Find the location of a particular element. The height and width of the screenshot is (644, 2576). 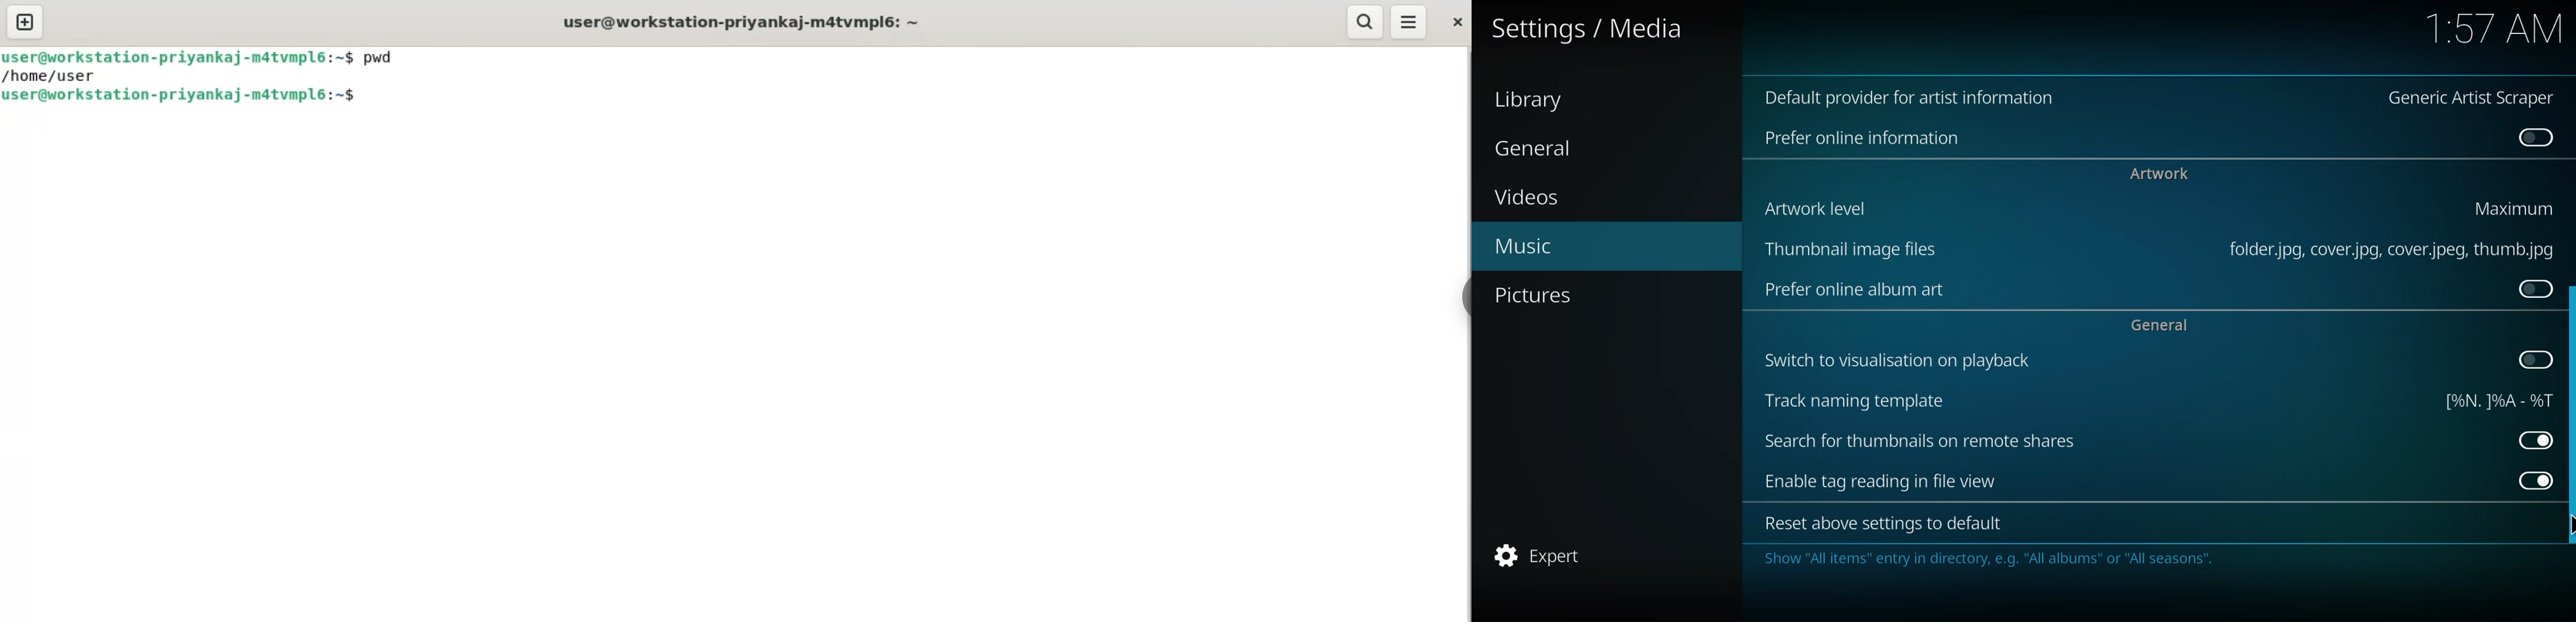

sidebar is located at coordinates (1459, 298).